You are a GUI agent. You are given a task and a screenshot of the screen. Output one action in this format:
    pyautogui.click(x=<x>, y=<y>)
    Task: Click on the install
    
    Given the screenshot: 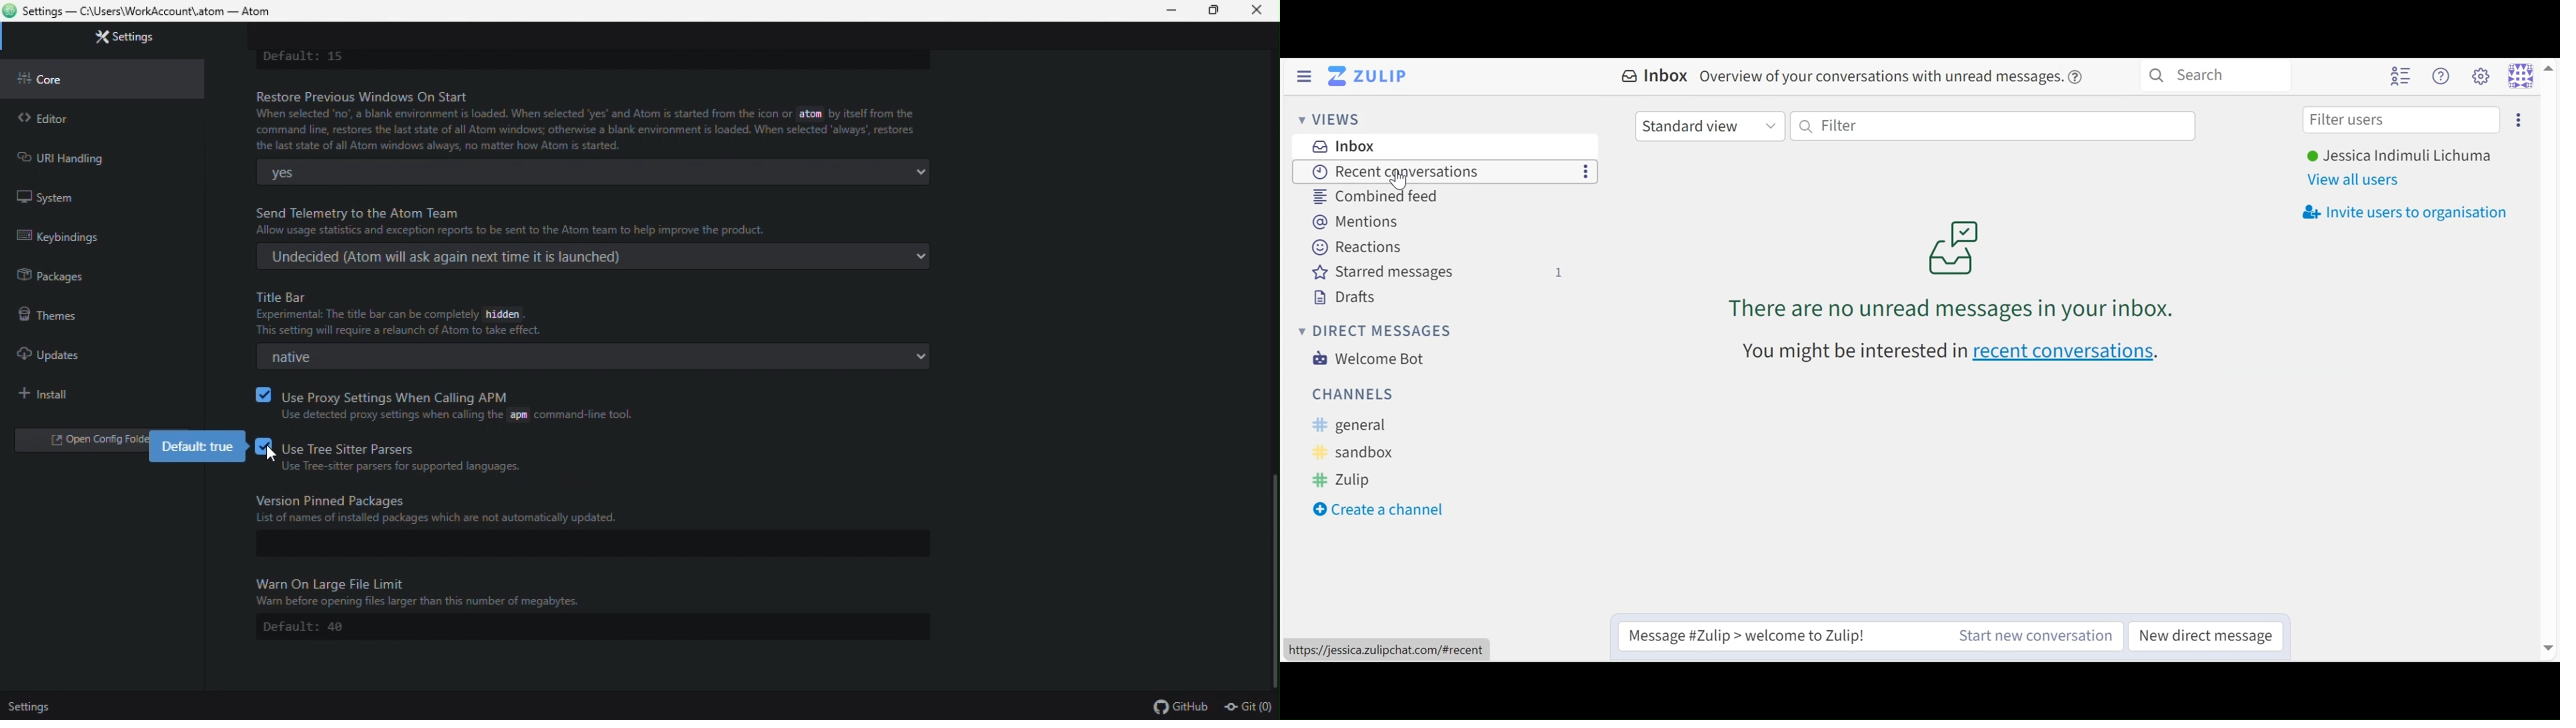 What is the action you would take?
    pyautogui.click(x=51, y=394)
    